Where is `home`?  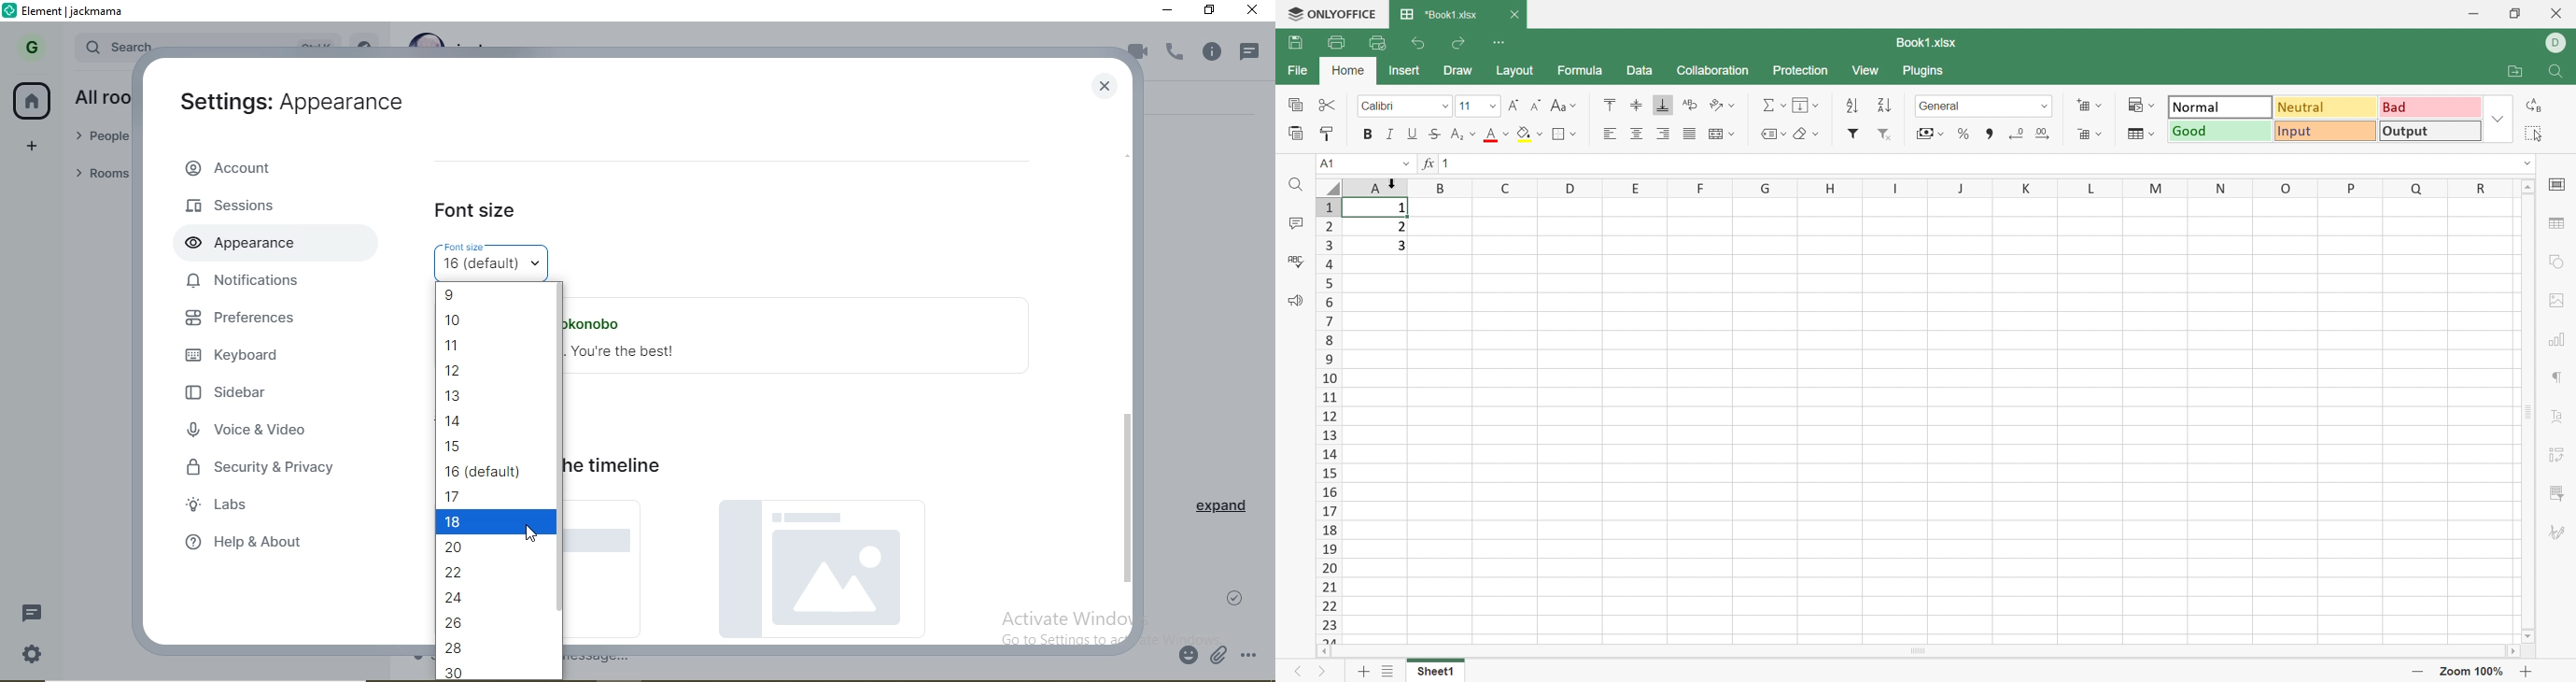
home is located at coordinates (34, 102).